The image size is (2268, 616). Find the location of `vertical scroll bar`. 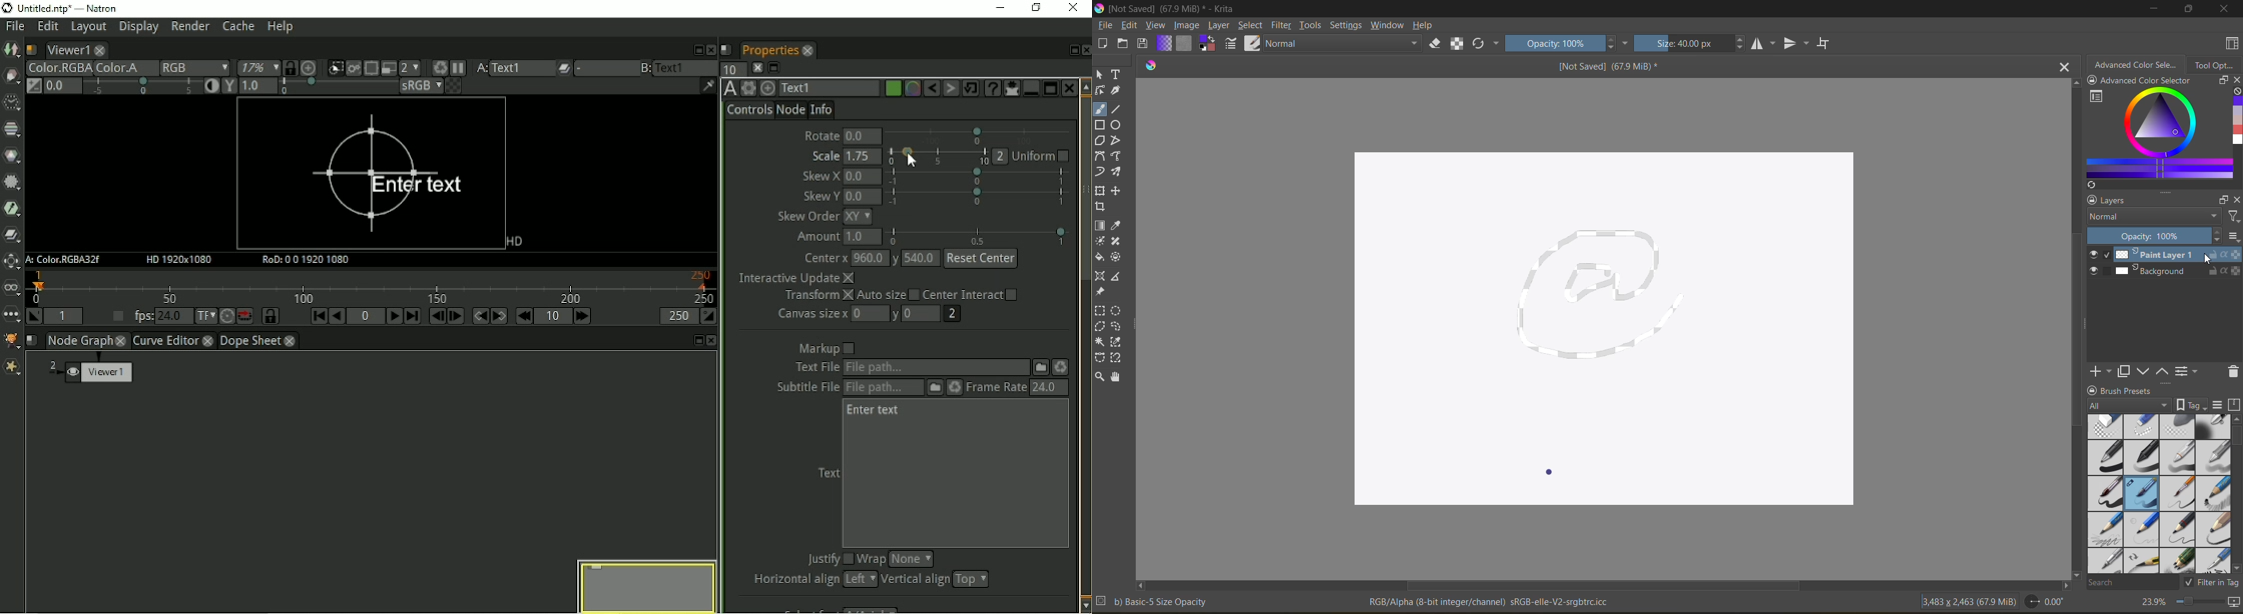

vertical scroll bar is located at coordinates (2074, 335).